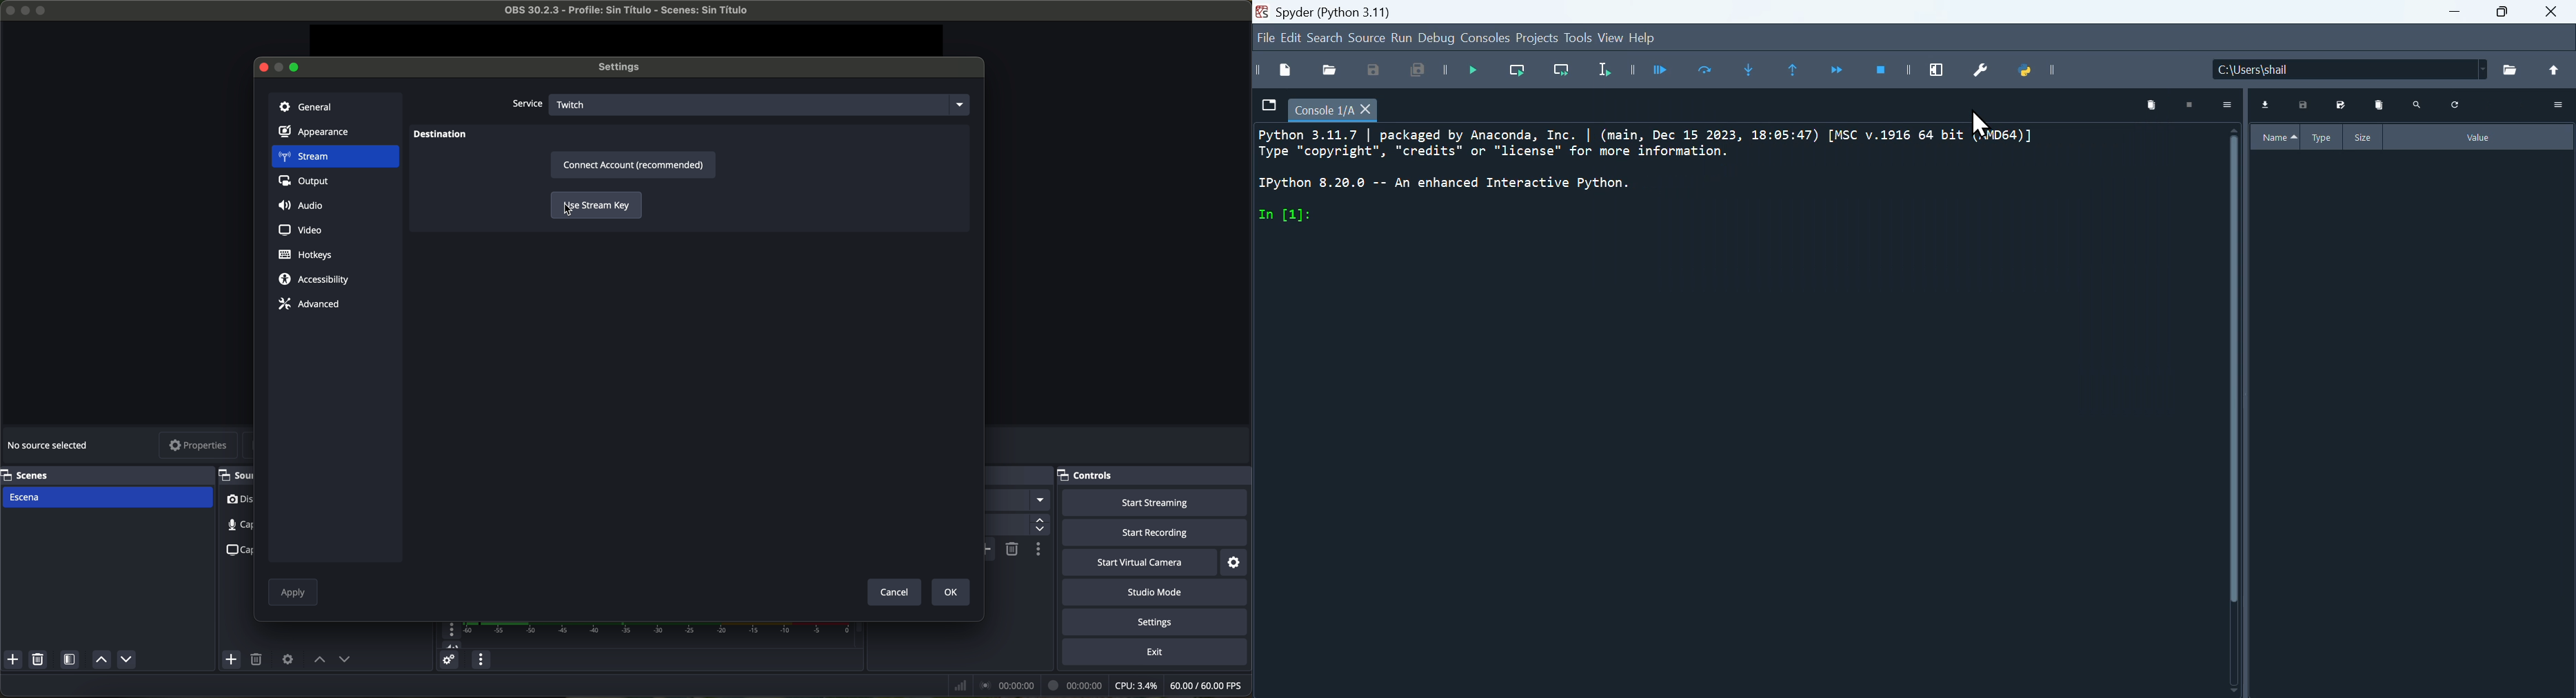  What do you see at coordinates (2147, 103) in the screenshot?
I see `Delete panel` at bounding box center [2147, 103].